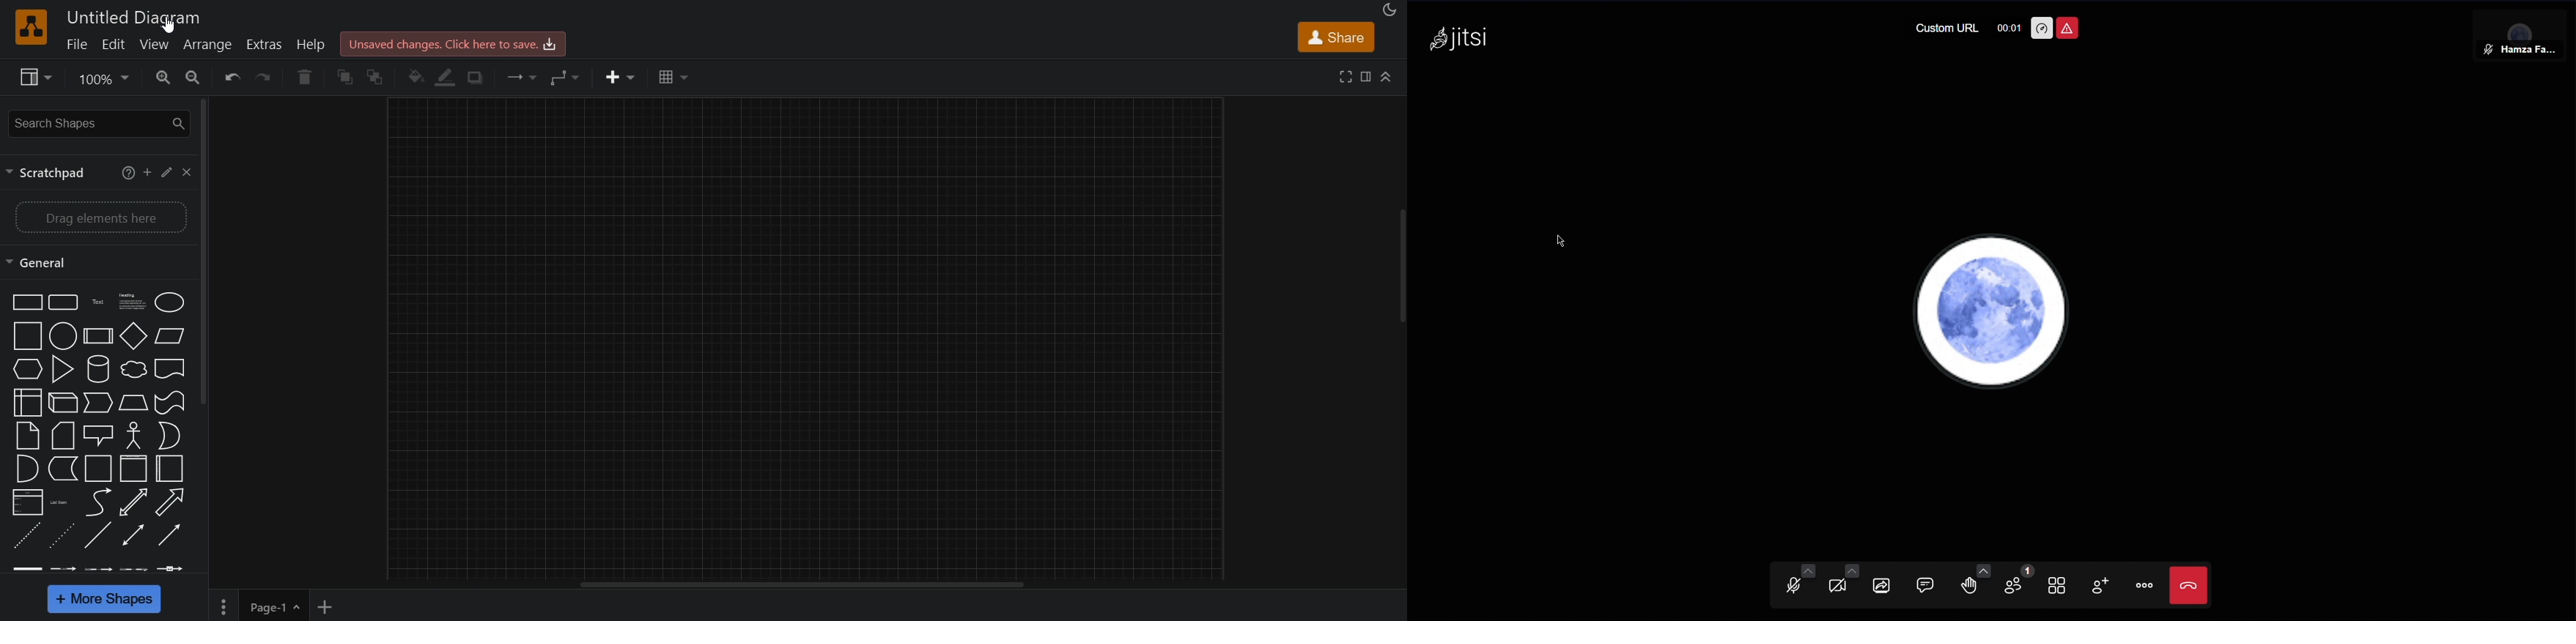  What do you see at coordinates (446, 77) in the screenshot?
I see `line color` at bounding box center [446, 77].